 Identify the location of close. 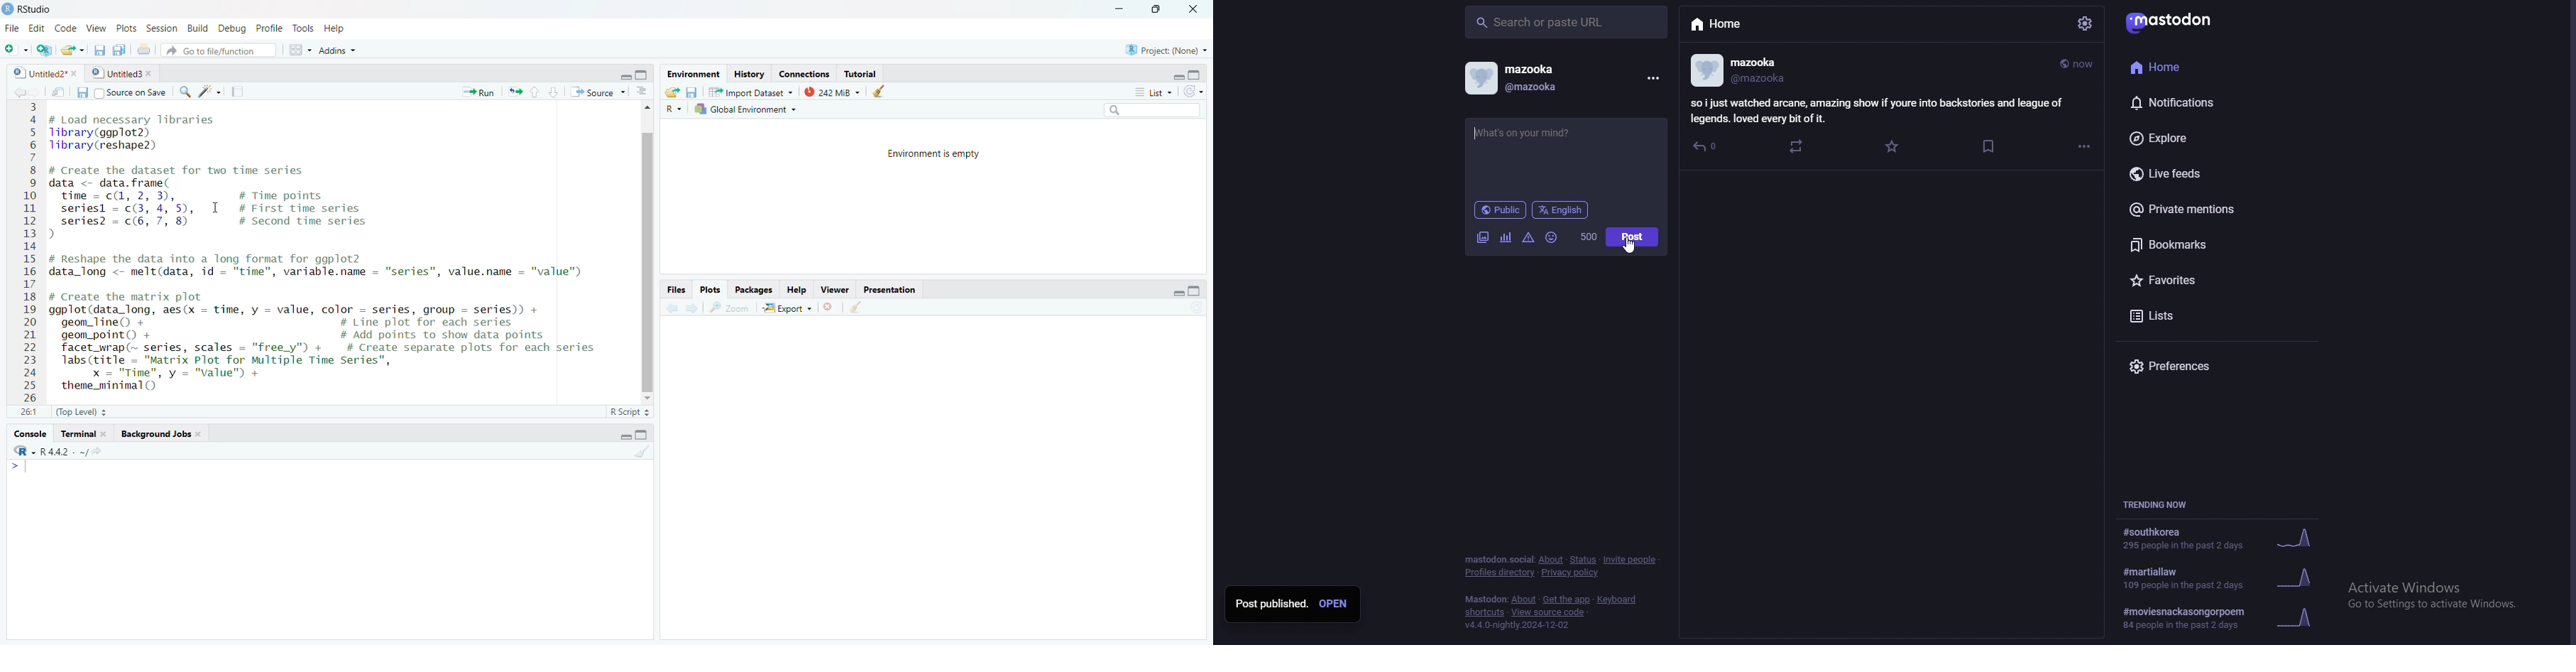
(152, 74).